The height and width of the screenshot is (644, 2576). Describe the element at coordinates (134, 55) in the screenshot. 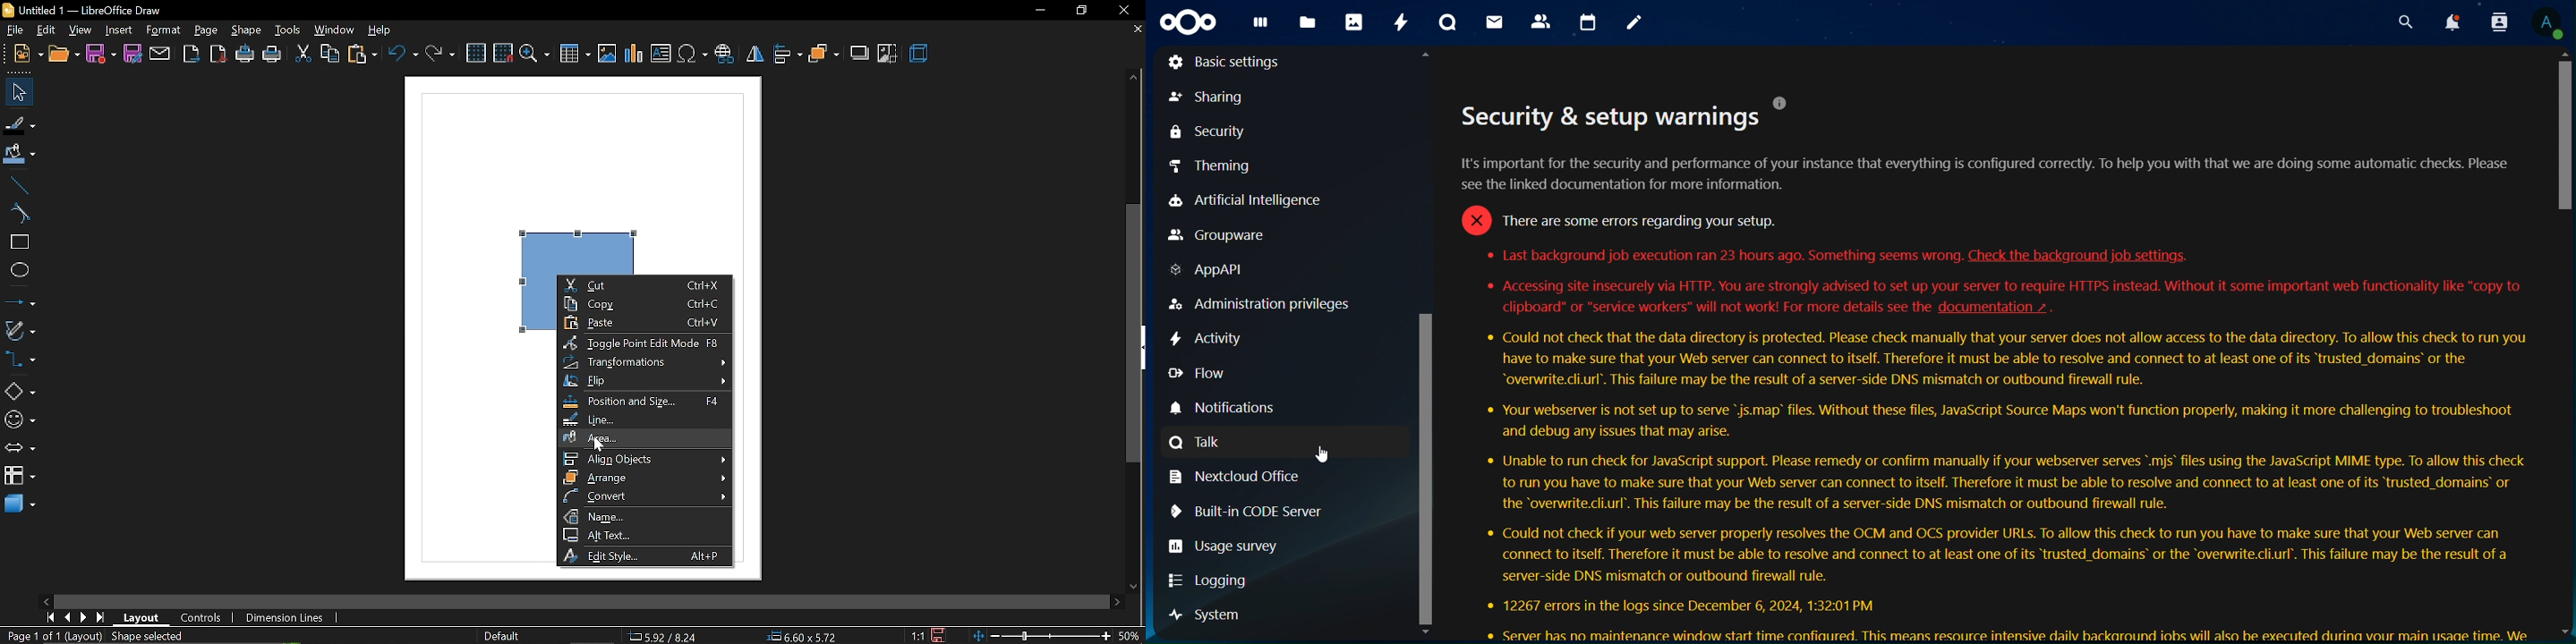

I see `save as` at that location.